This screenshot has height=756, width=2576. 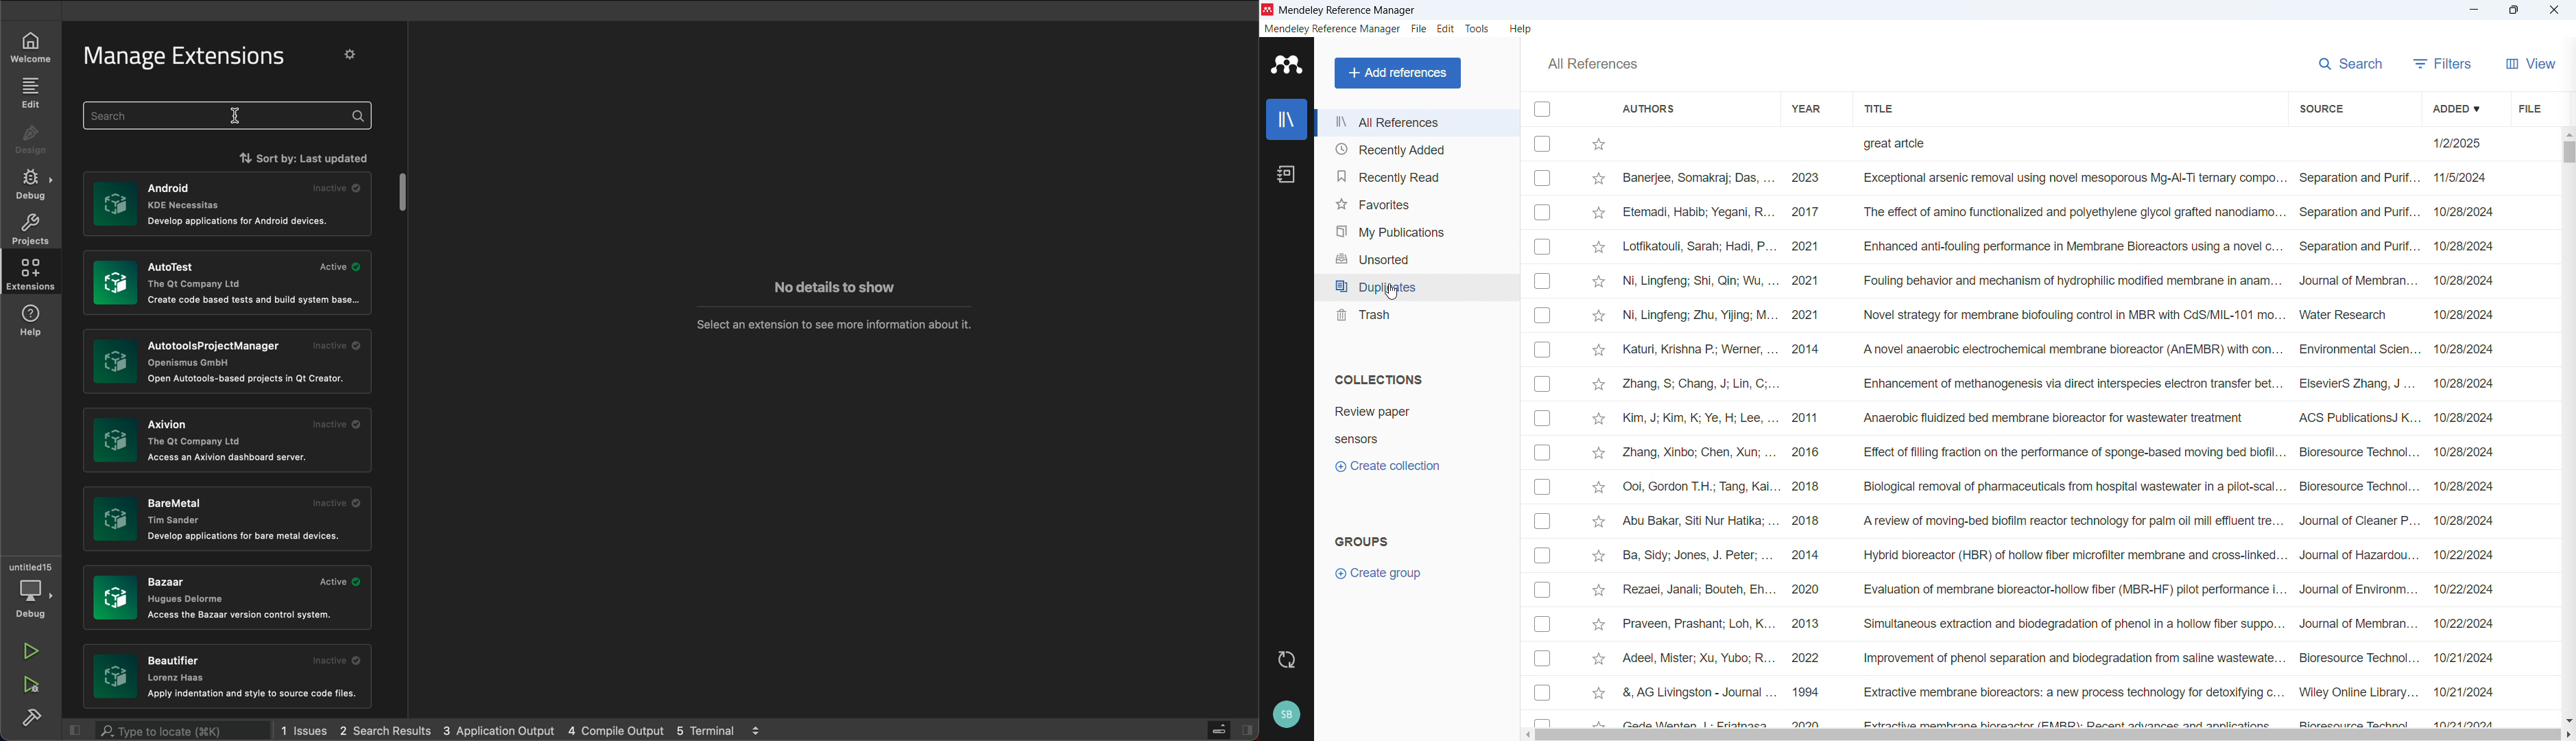 I want to click on help, so click(x=35, y=321).